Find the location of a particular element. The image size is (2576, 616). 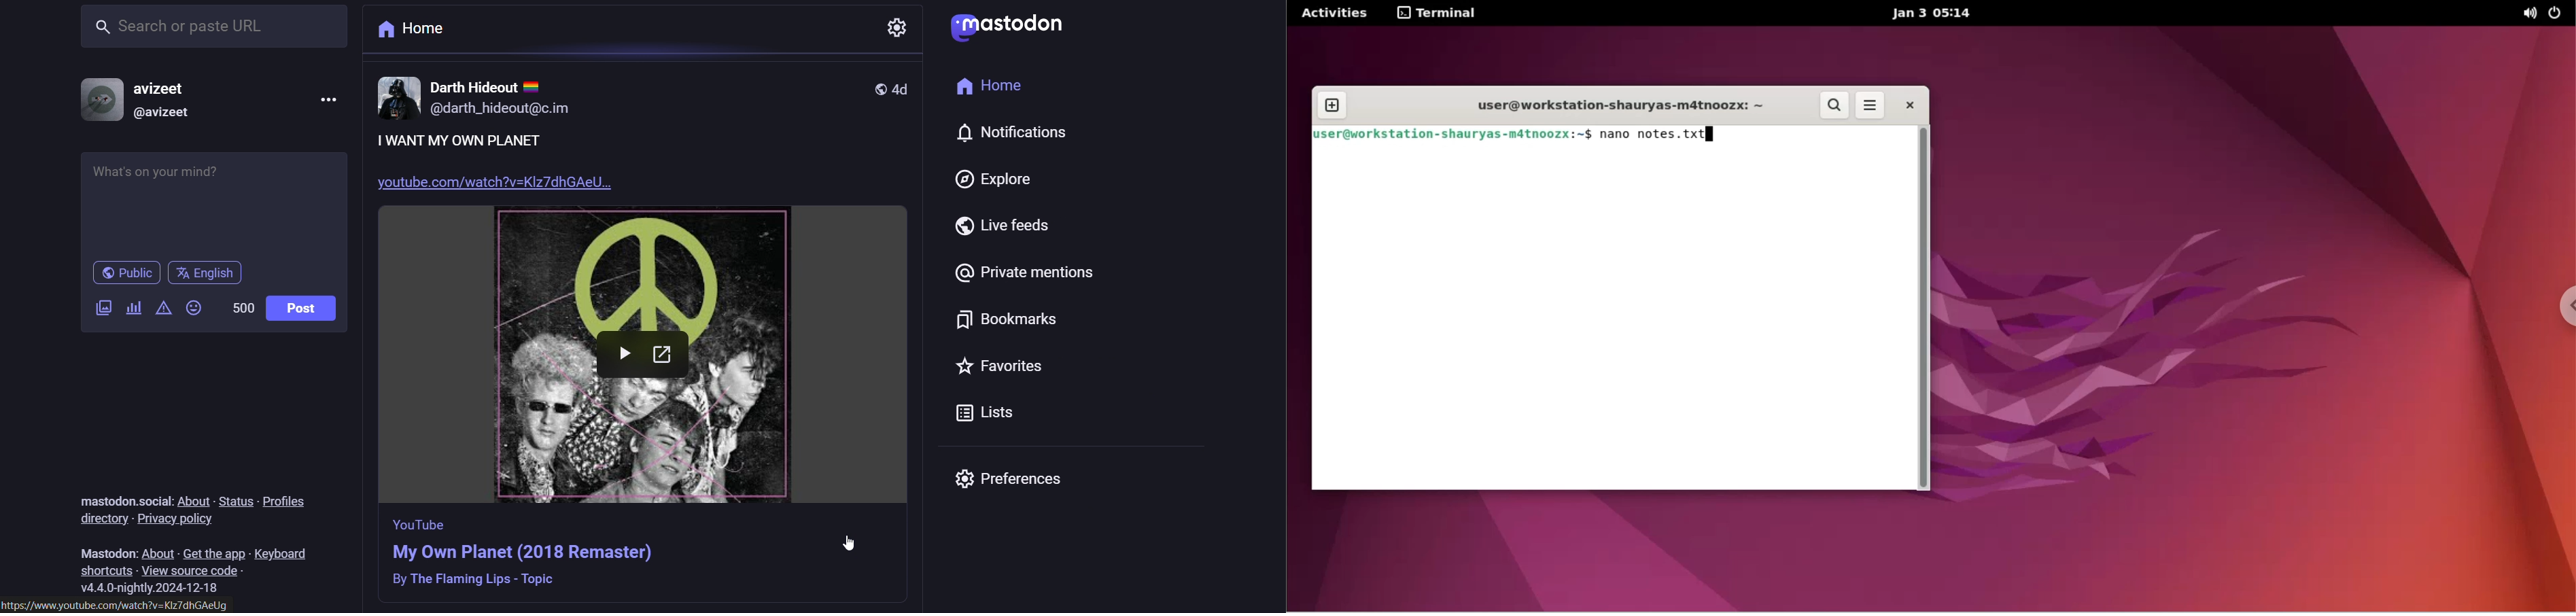

explore is located at coordinates (998, 181).